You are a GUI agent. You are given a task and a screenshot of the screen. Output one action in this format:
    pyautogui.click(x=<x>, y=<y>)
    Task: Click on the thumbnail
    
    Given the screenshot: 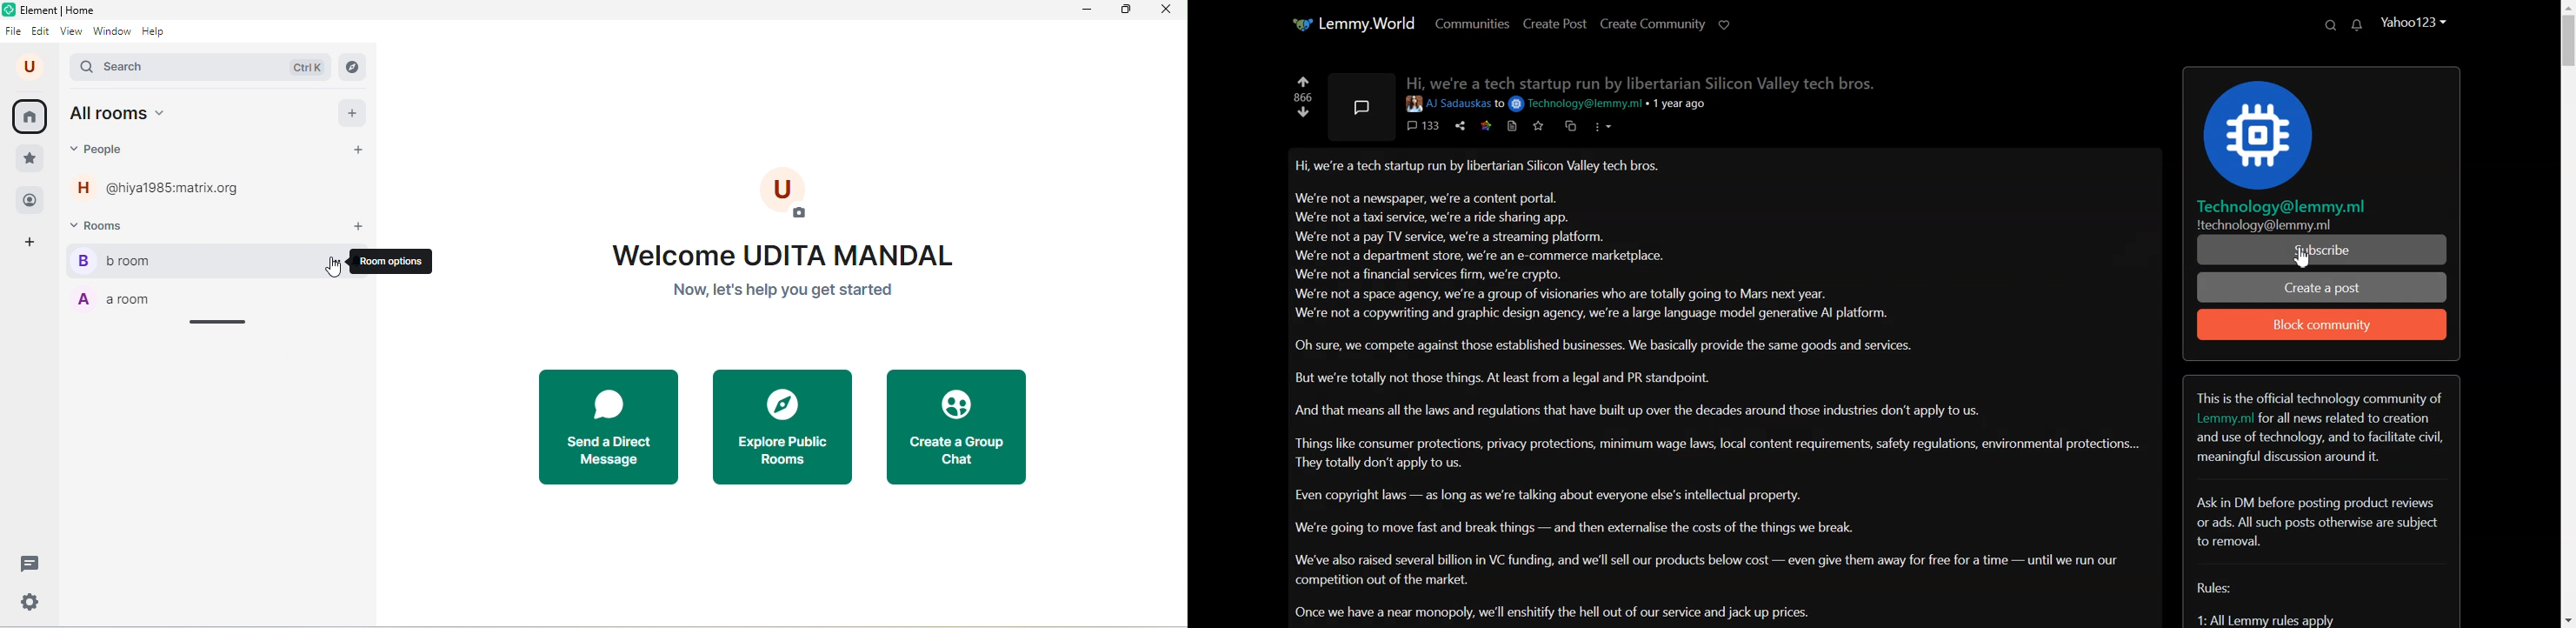 What is the action you would take?
    pyautogui.click(x=1361, y=106)
    